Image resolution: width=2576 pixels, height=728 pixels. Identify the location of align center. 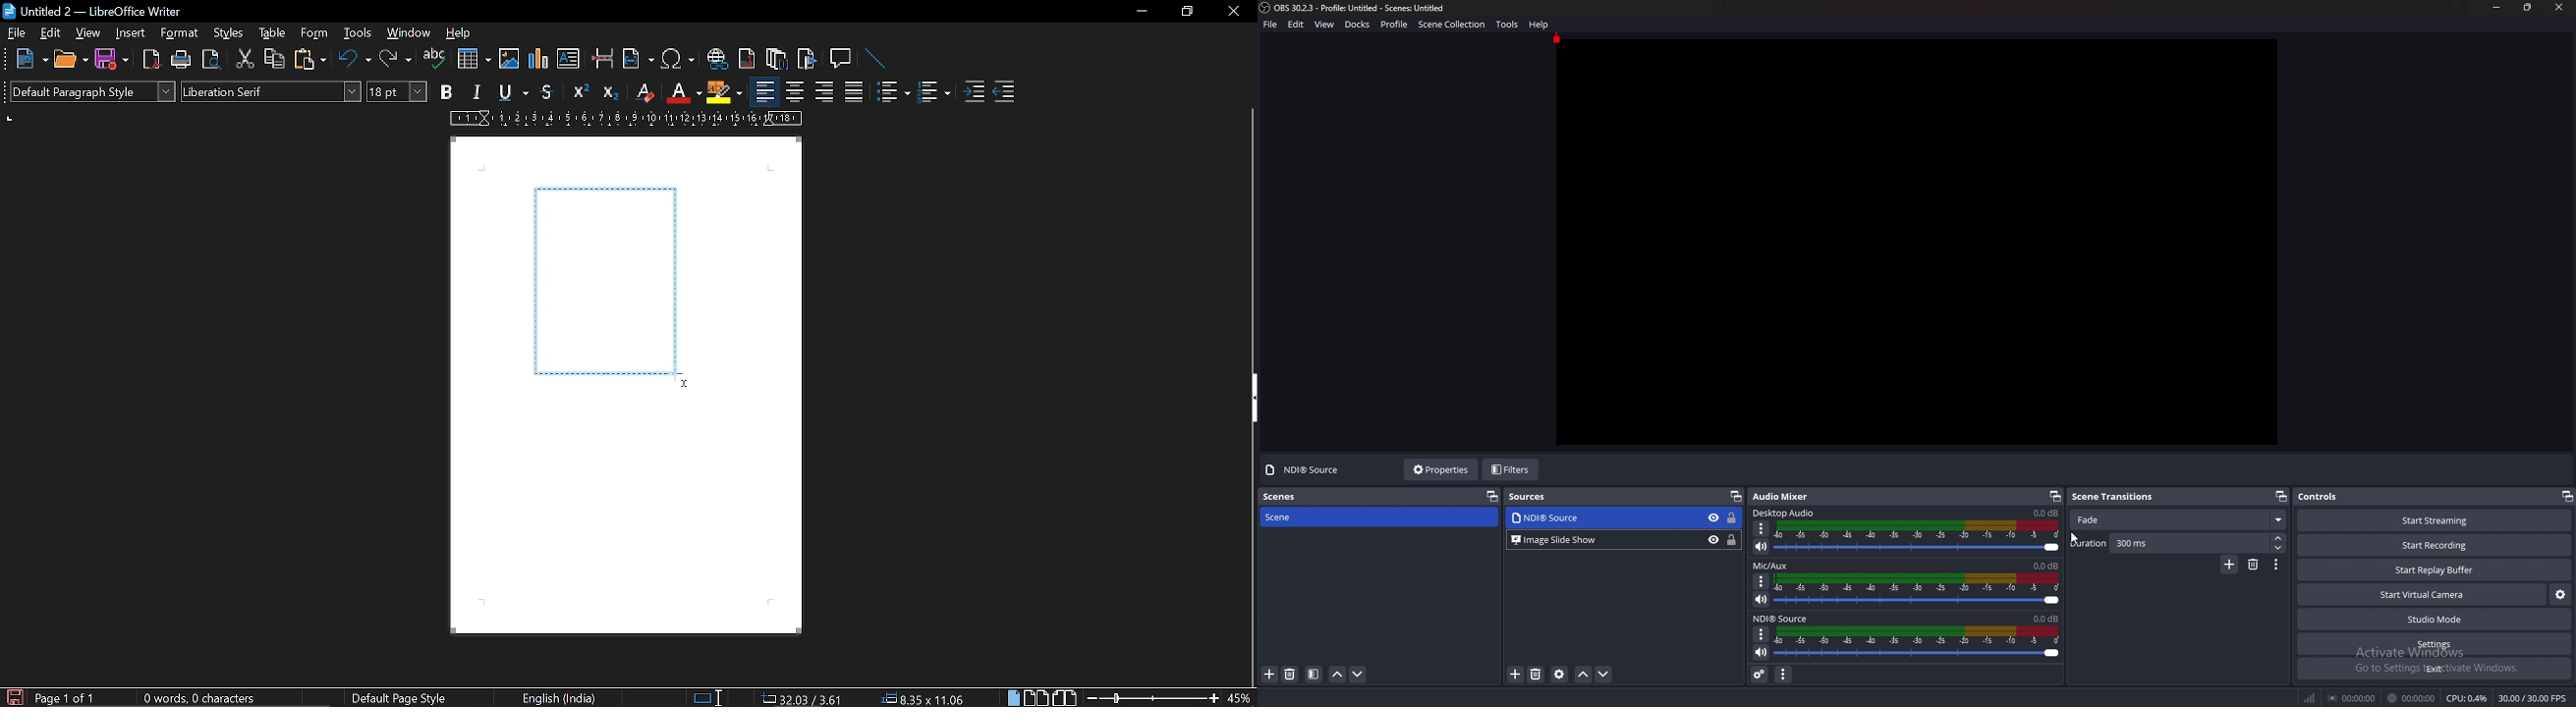
(795, 93).